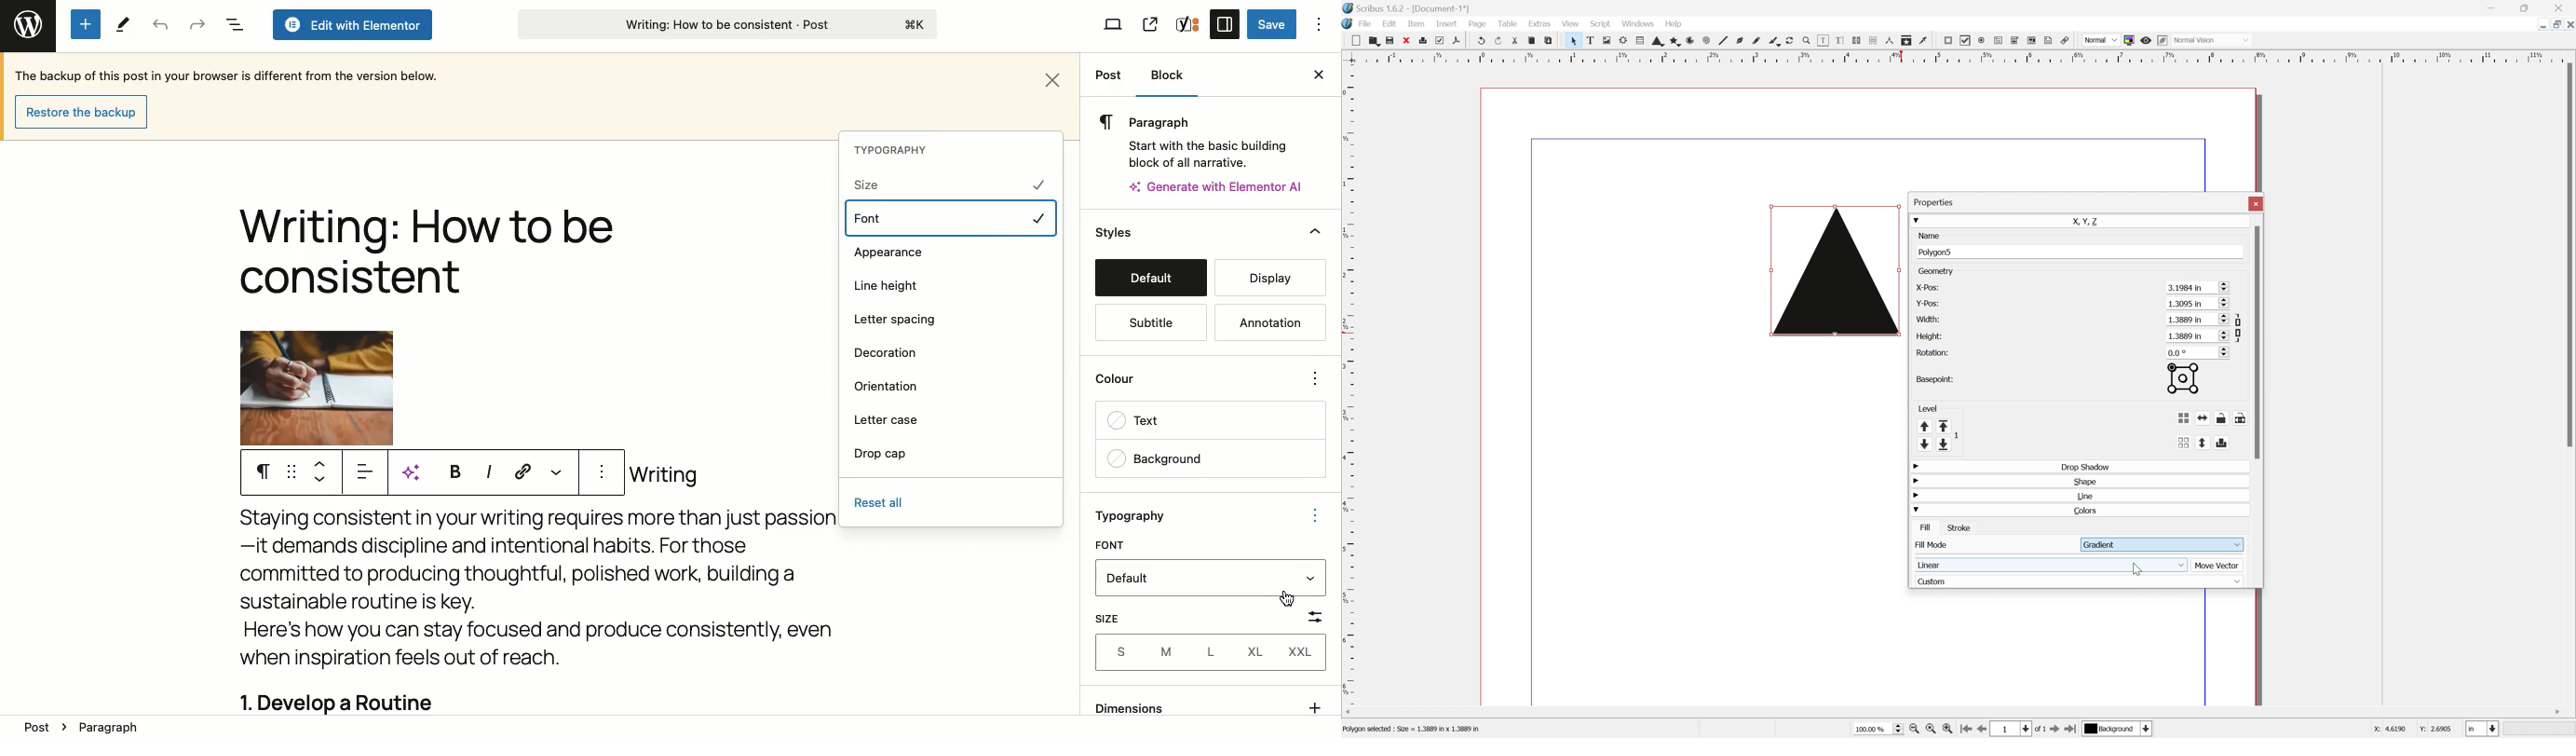  What do you see at coordinates (2198, 287) in the screenshot?
I see `3.1984 in` at bounding box center [2198, 287].